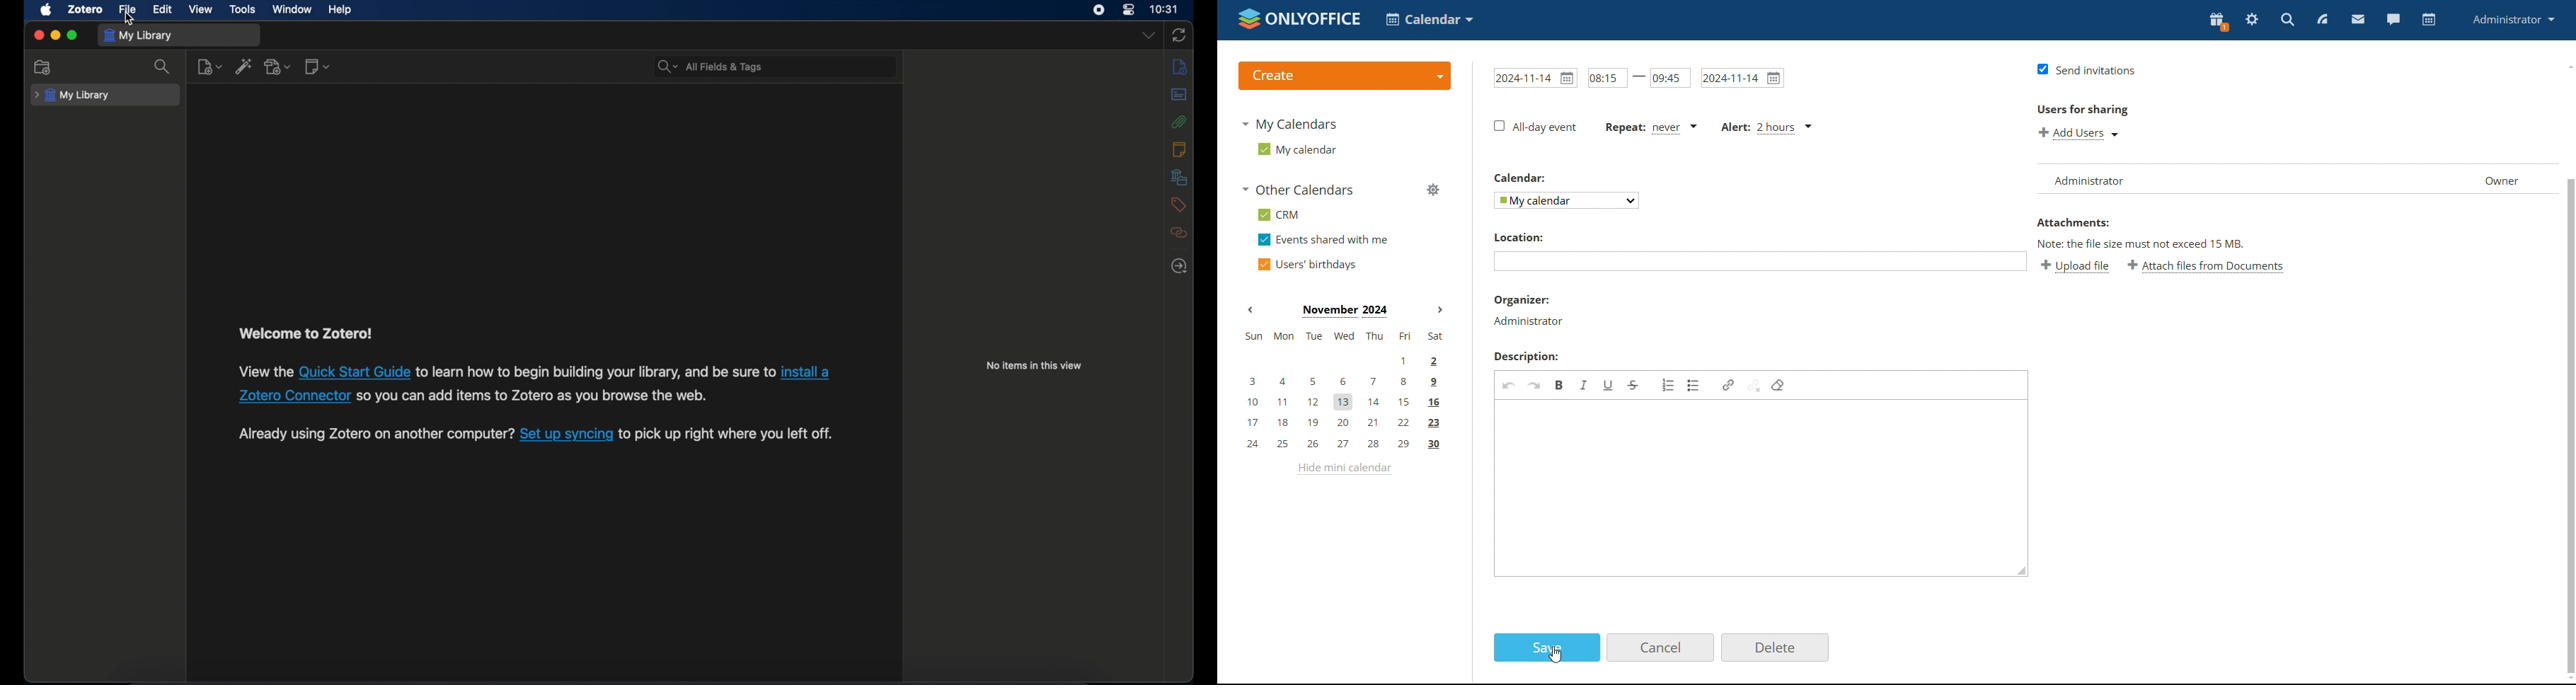  I want to click on info, so click(1180, 66).